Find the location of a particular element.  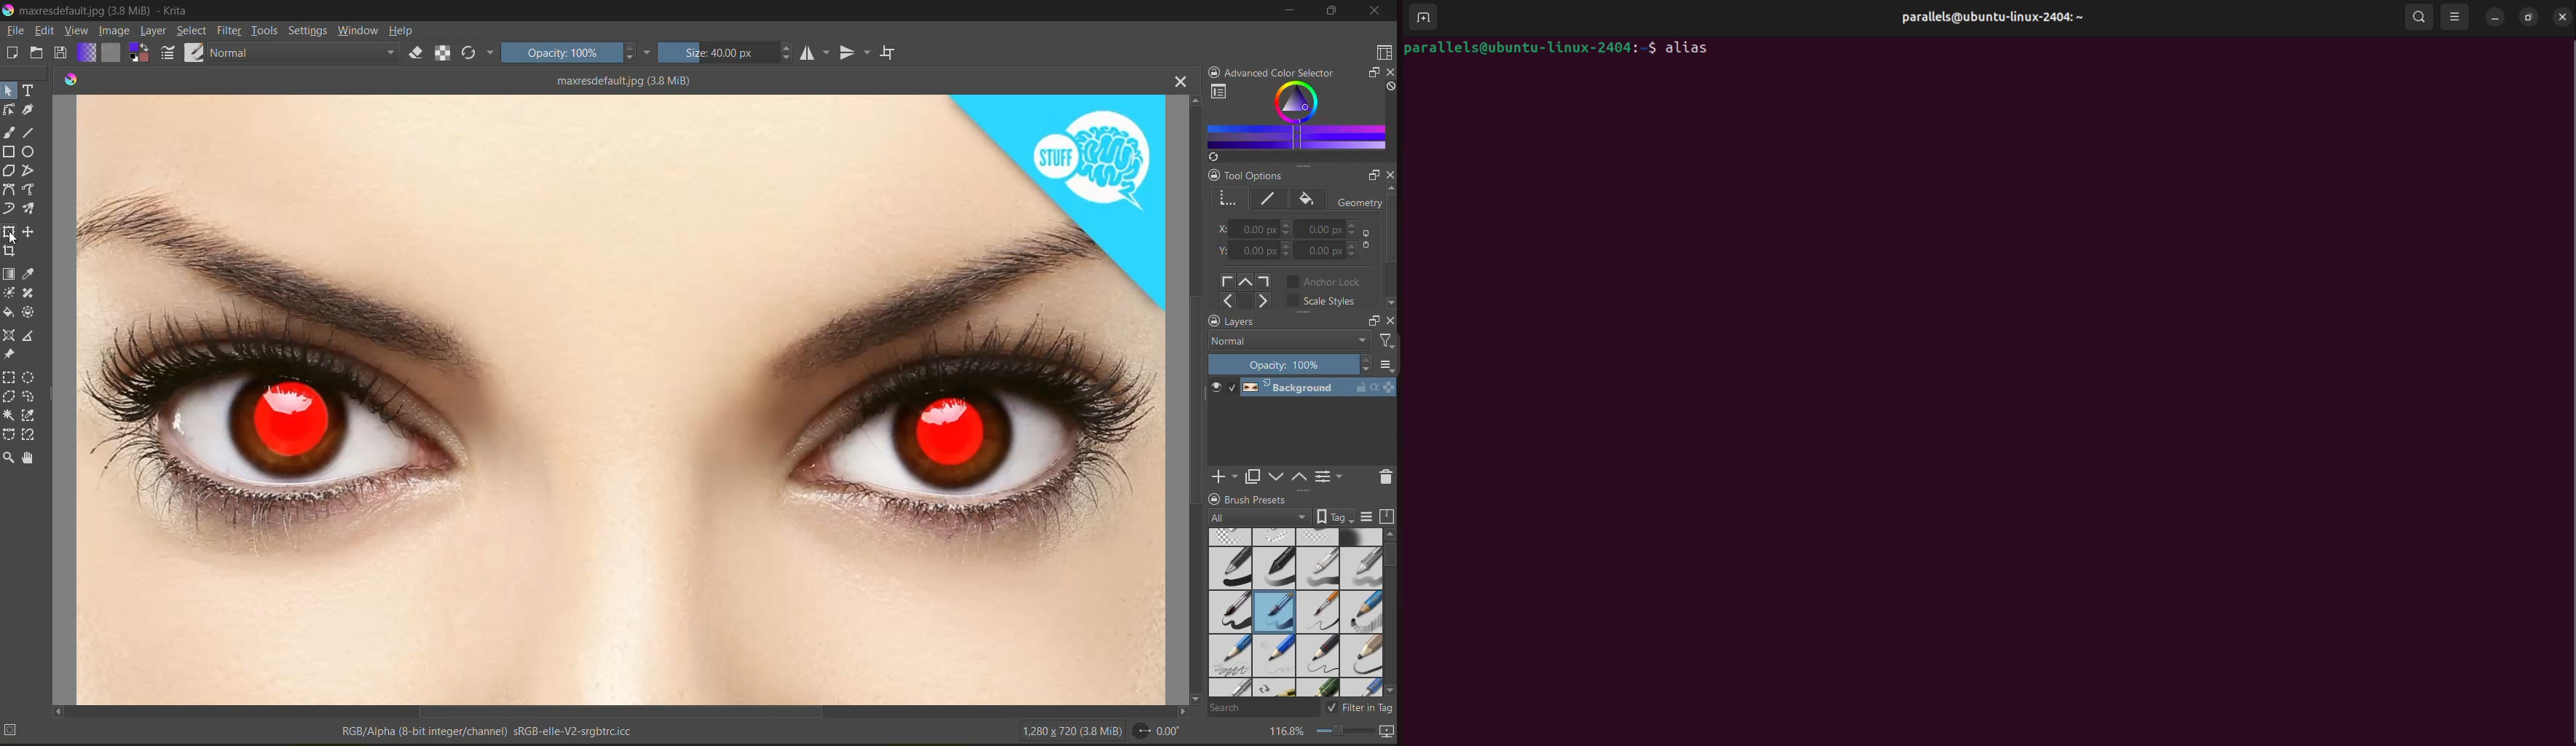

vertical mirror tool is located at coordinates (857, 54).